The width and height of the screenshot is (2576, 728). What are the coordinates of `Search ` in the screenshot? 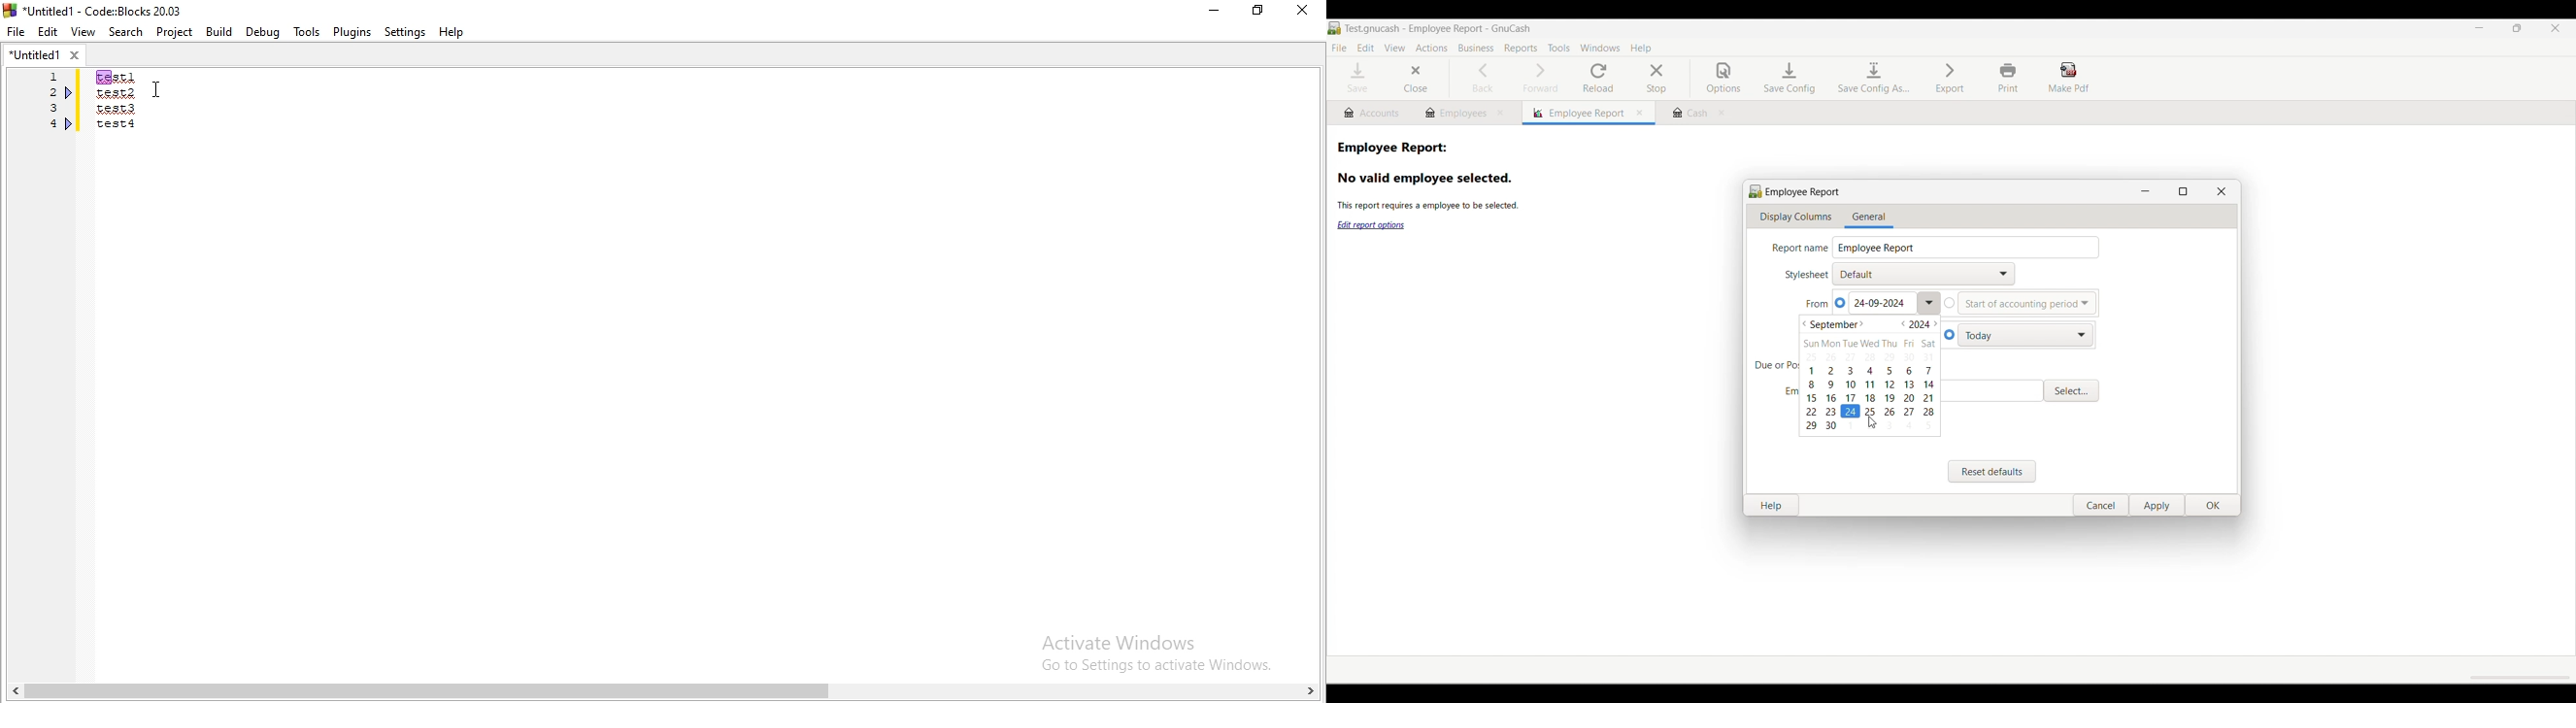 It's located at (127, 33).